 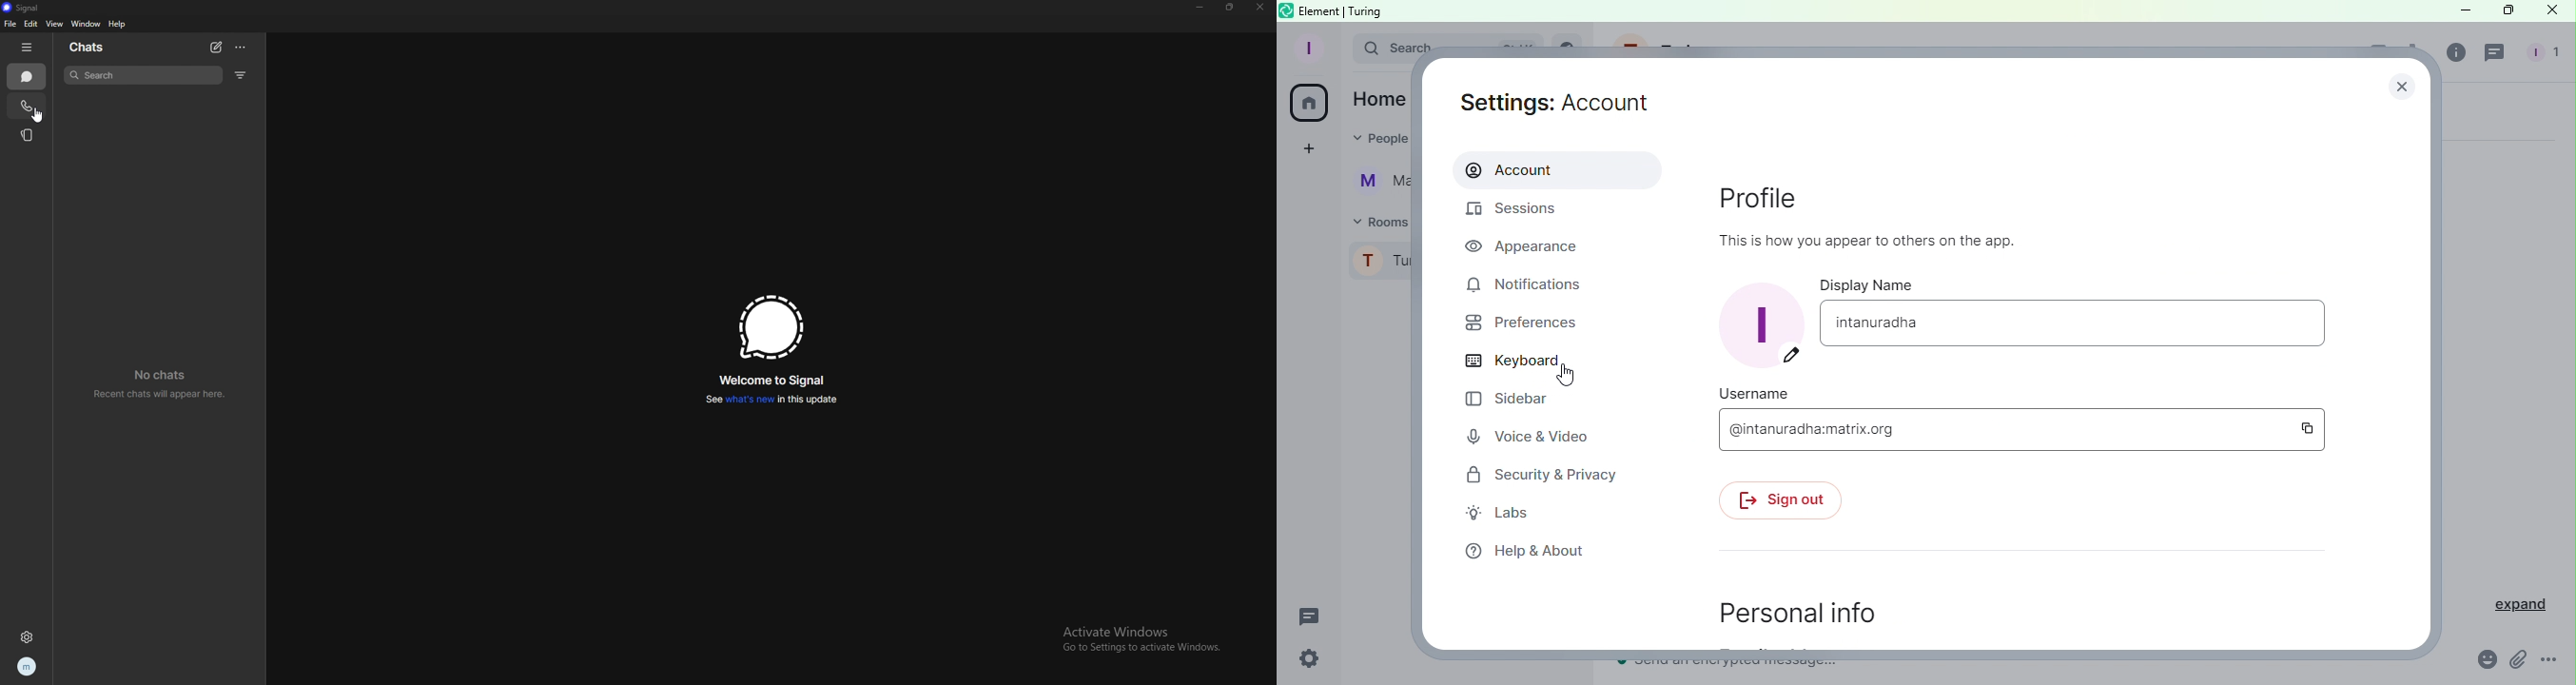 What do you see at coordinates (1787, 500) in the screenshot?
I see `Sign out` at bounding box center [1787, 500].